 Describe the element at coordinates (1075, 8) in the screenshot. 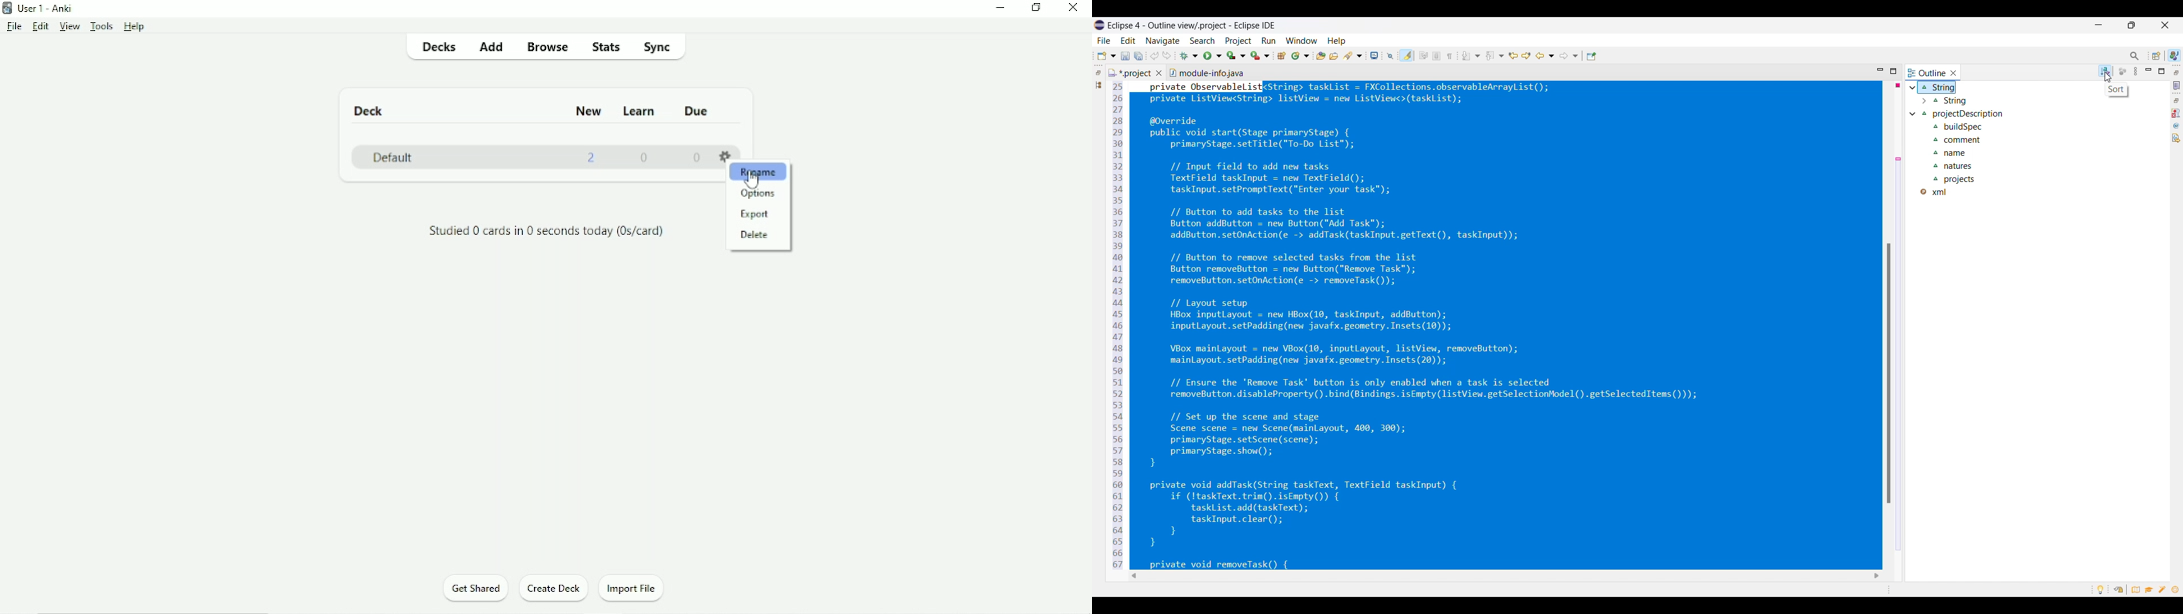

I see `Close` at that location.